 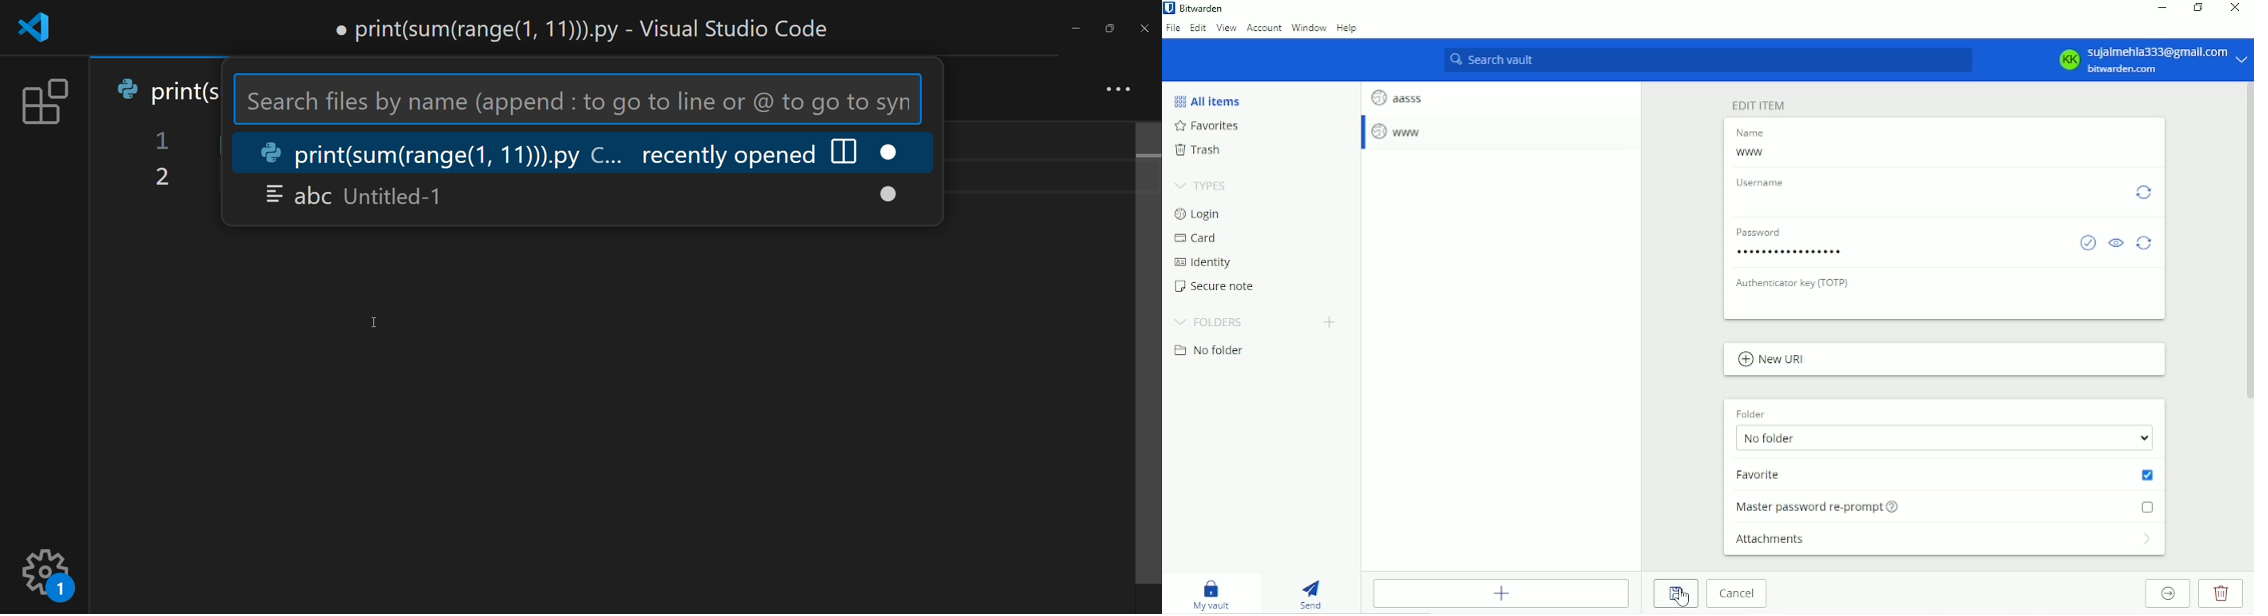 I want to click on New URL, so click(x=1772, y=360).